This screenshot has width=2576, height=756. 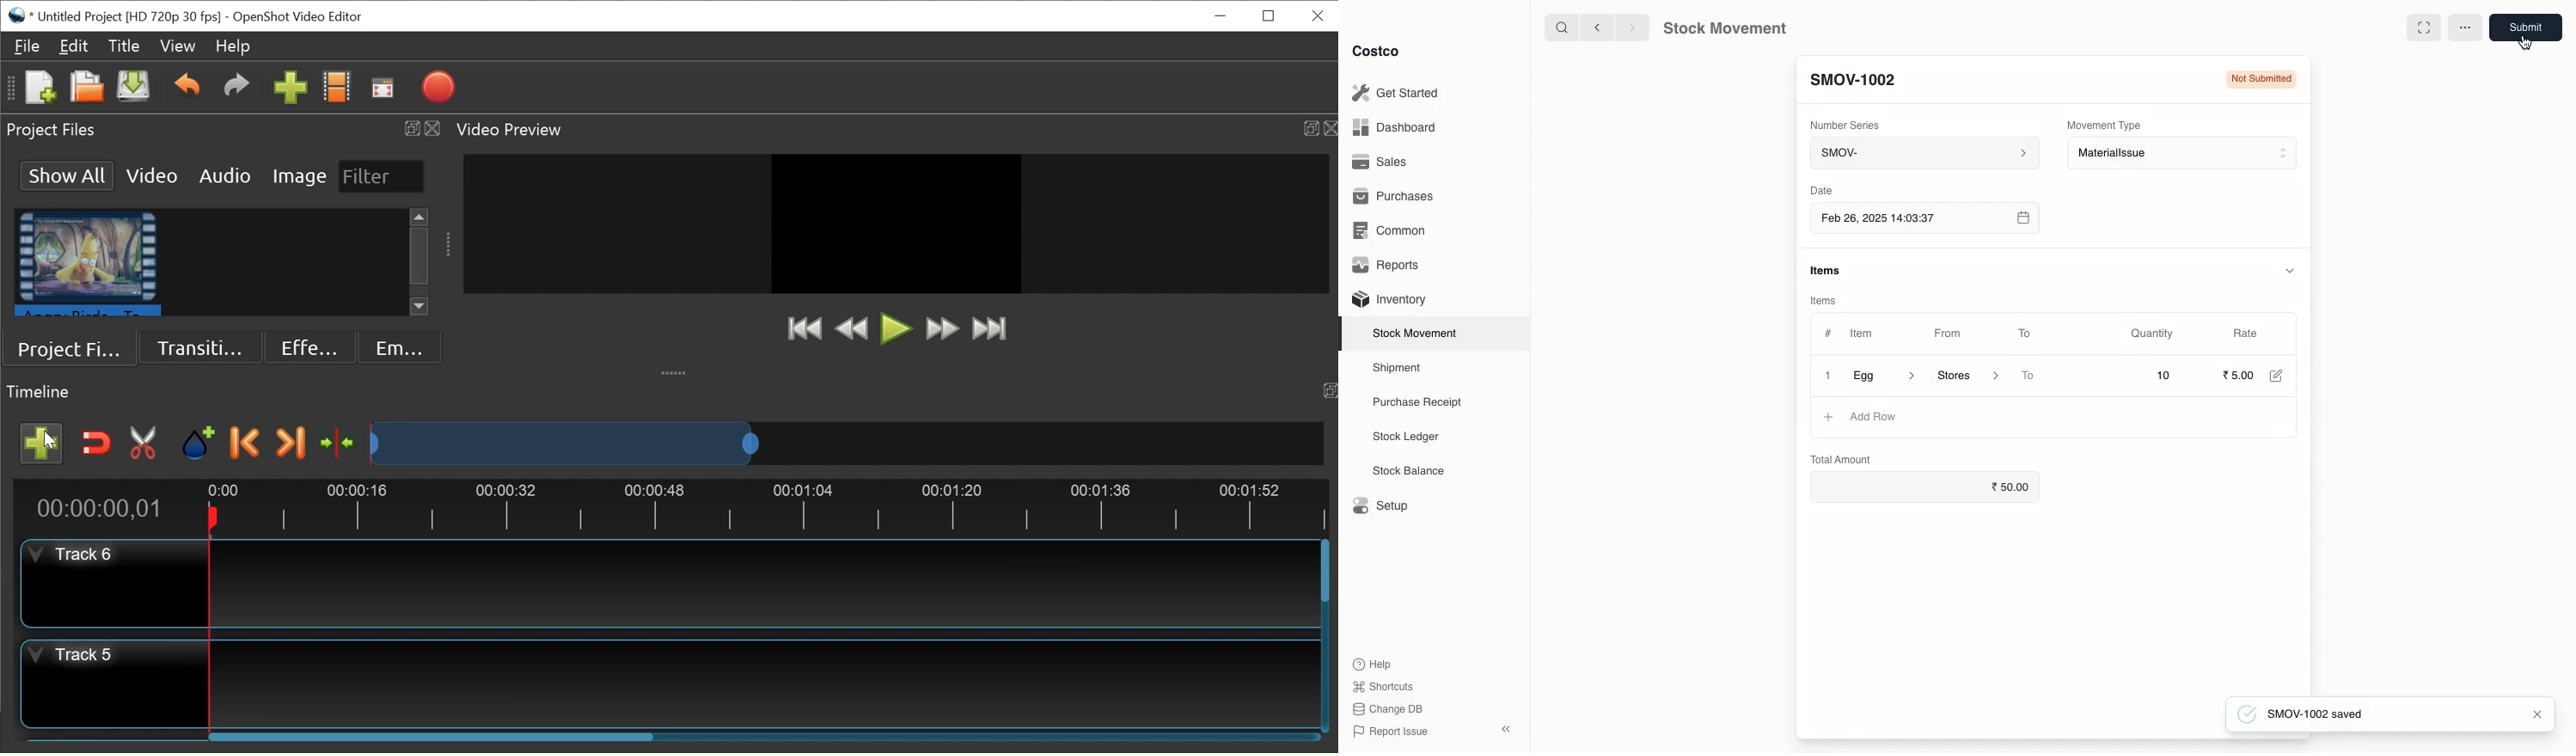 I want to click on 50.00, so click(x=2017, y=487).